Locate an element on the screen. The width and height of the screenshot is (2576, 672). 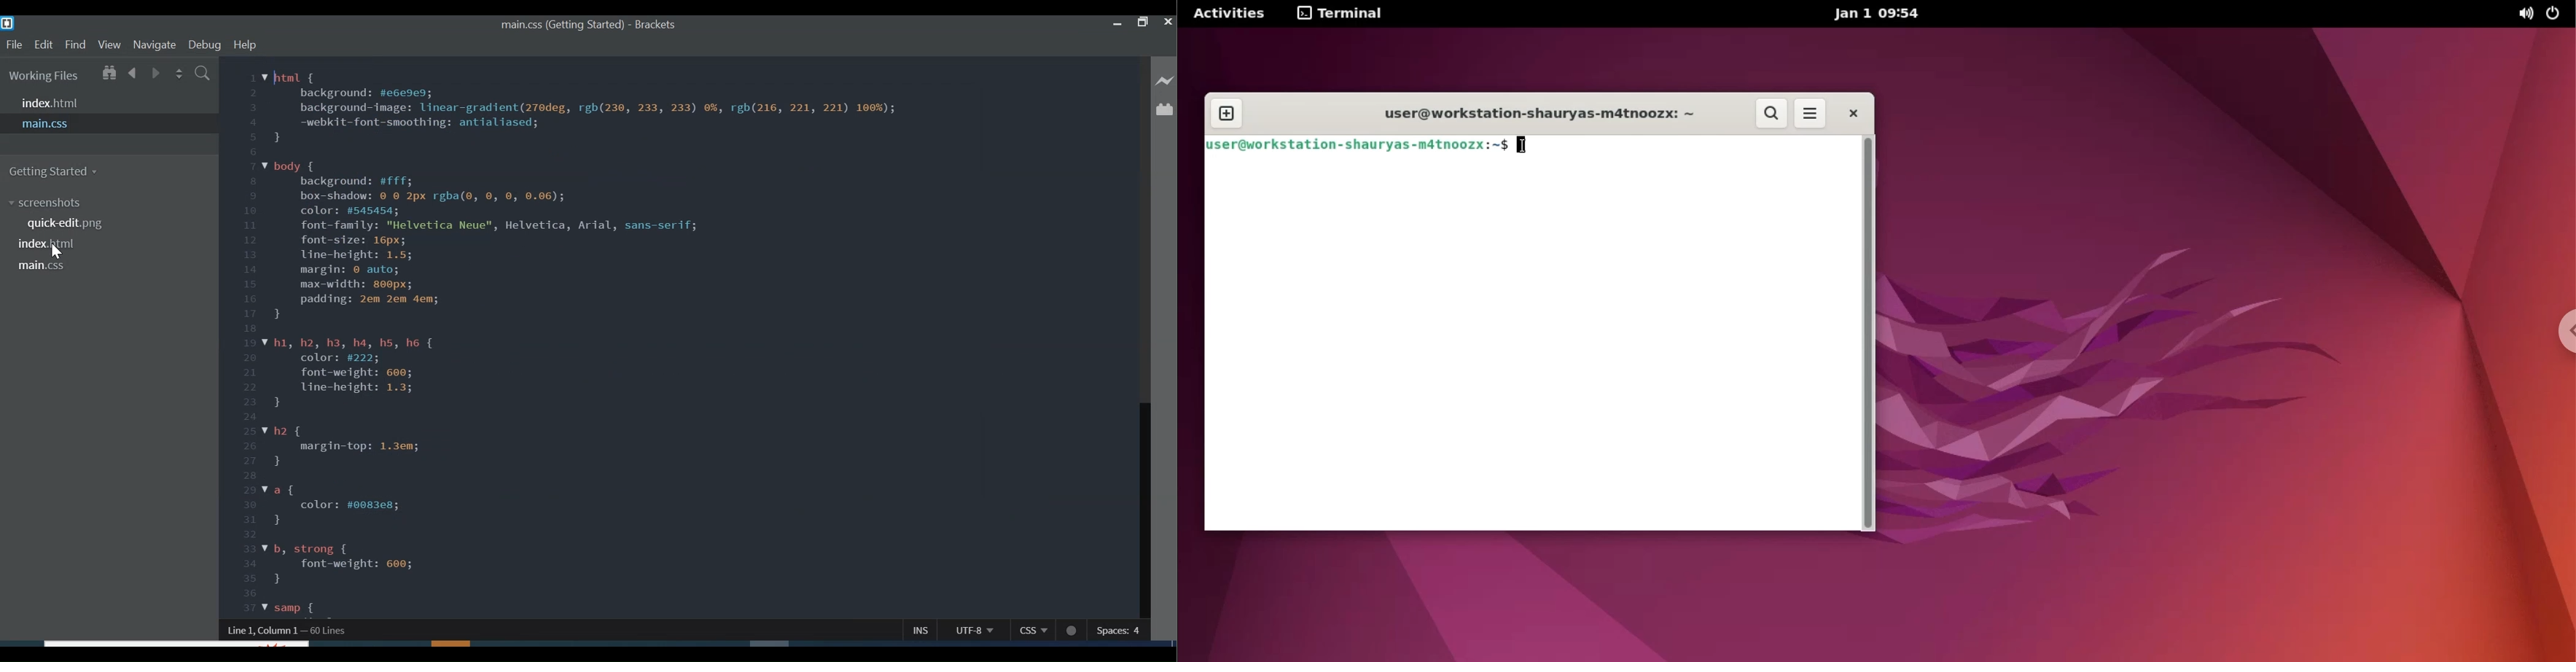
Line, Column Preference is located at coordinates (259, 630).